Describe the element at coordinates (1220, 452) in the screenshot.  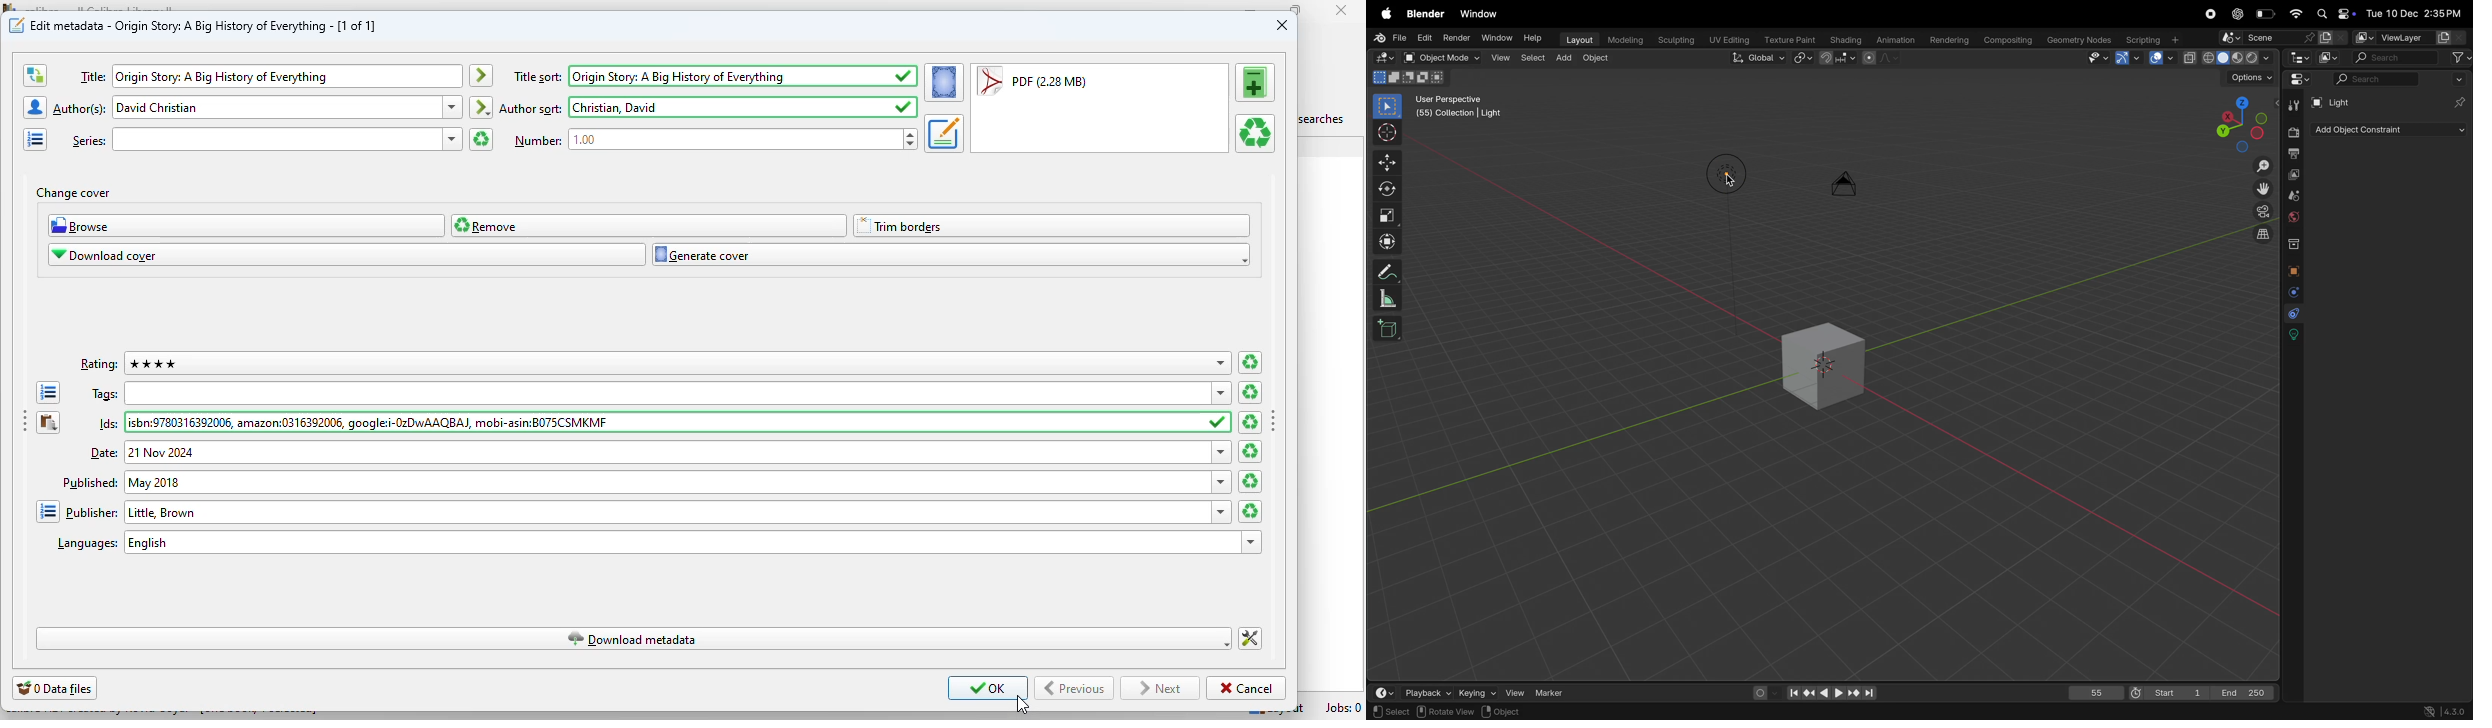
I see `dropdown` at that location.